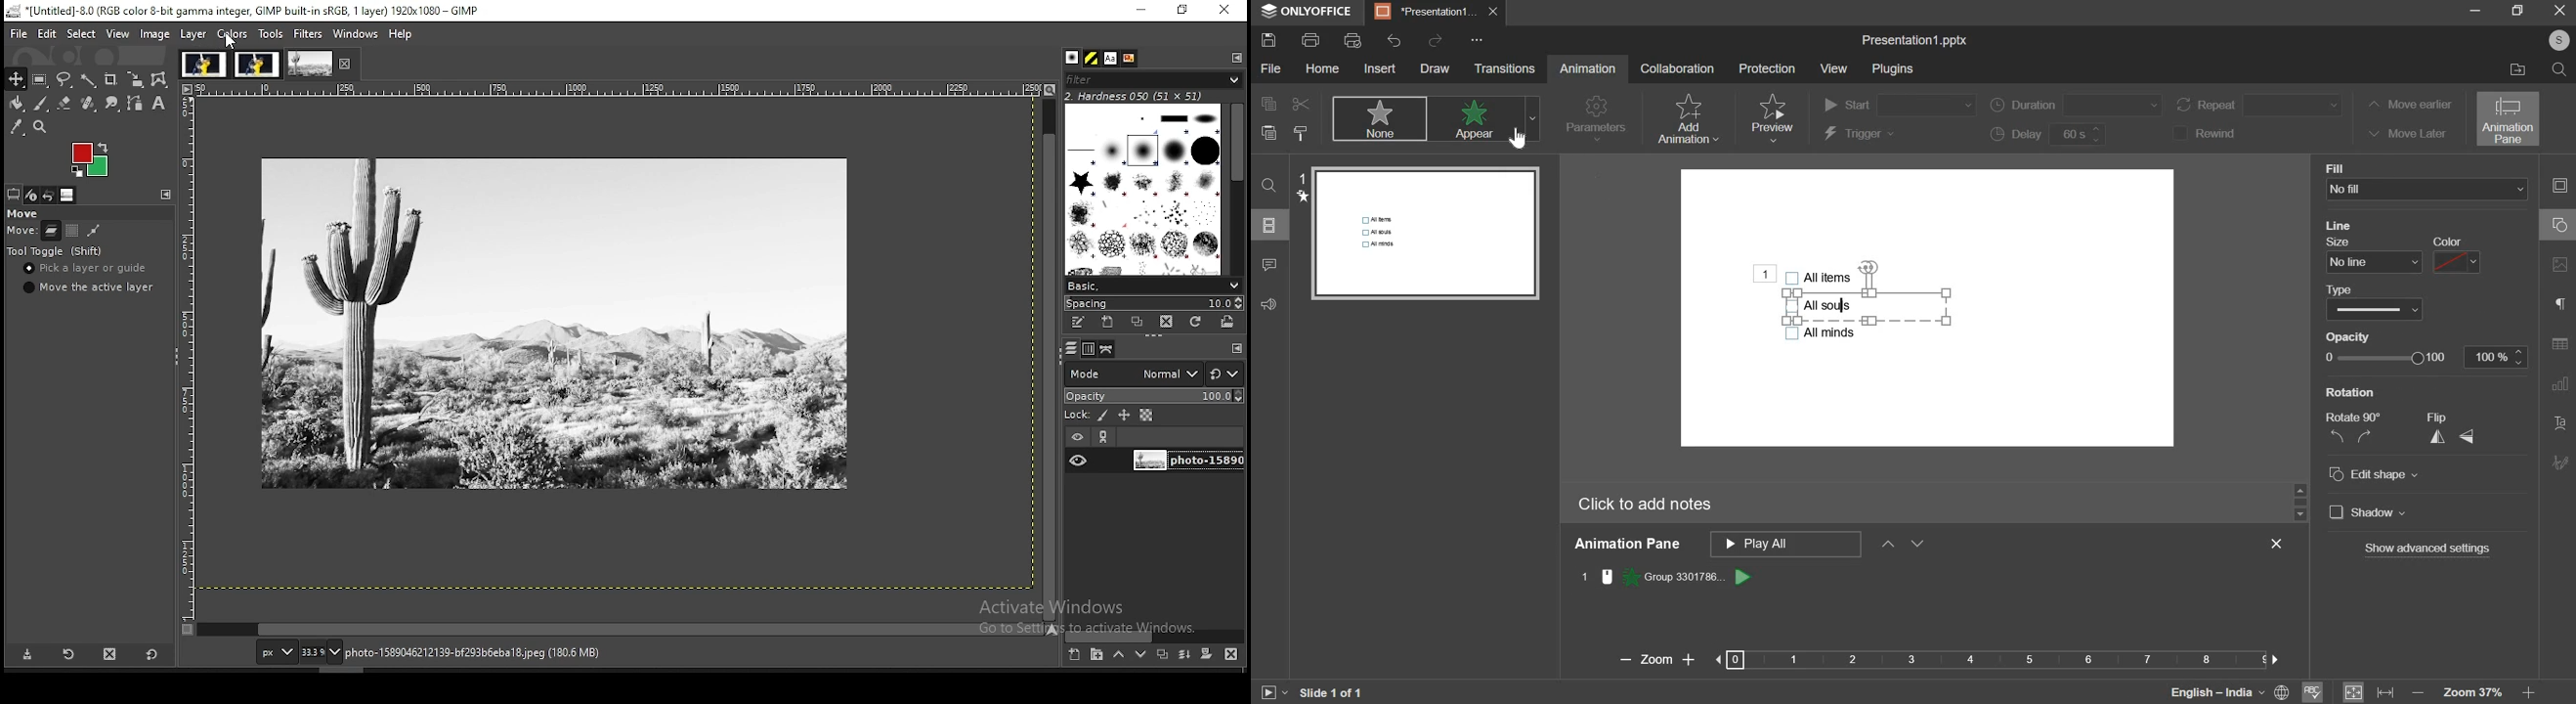 The image size is (2576, 728). I want to click on slide, so click(1271, 225).